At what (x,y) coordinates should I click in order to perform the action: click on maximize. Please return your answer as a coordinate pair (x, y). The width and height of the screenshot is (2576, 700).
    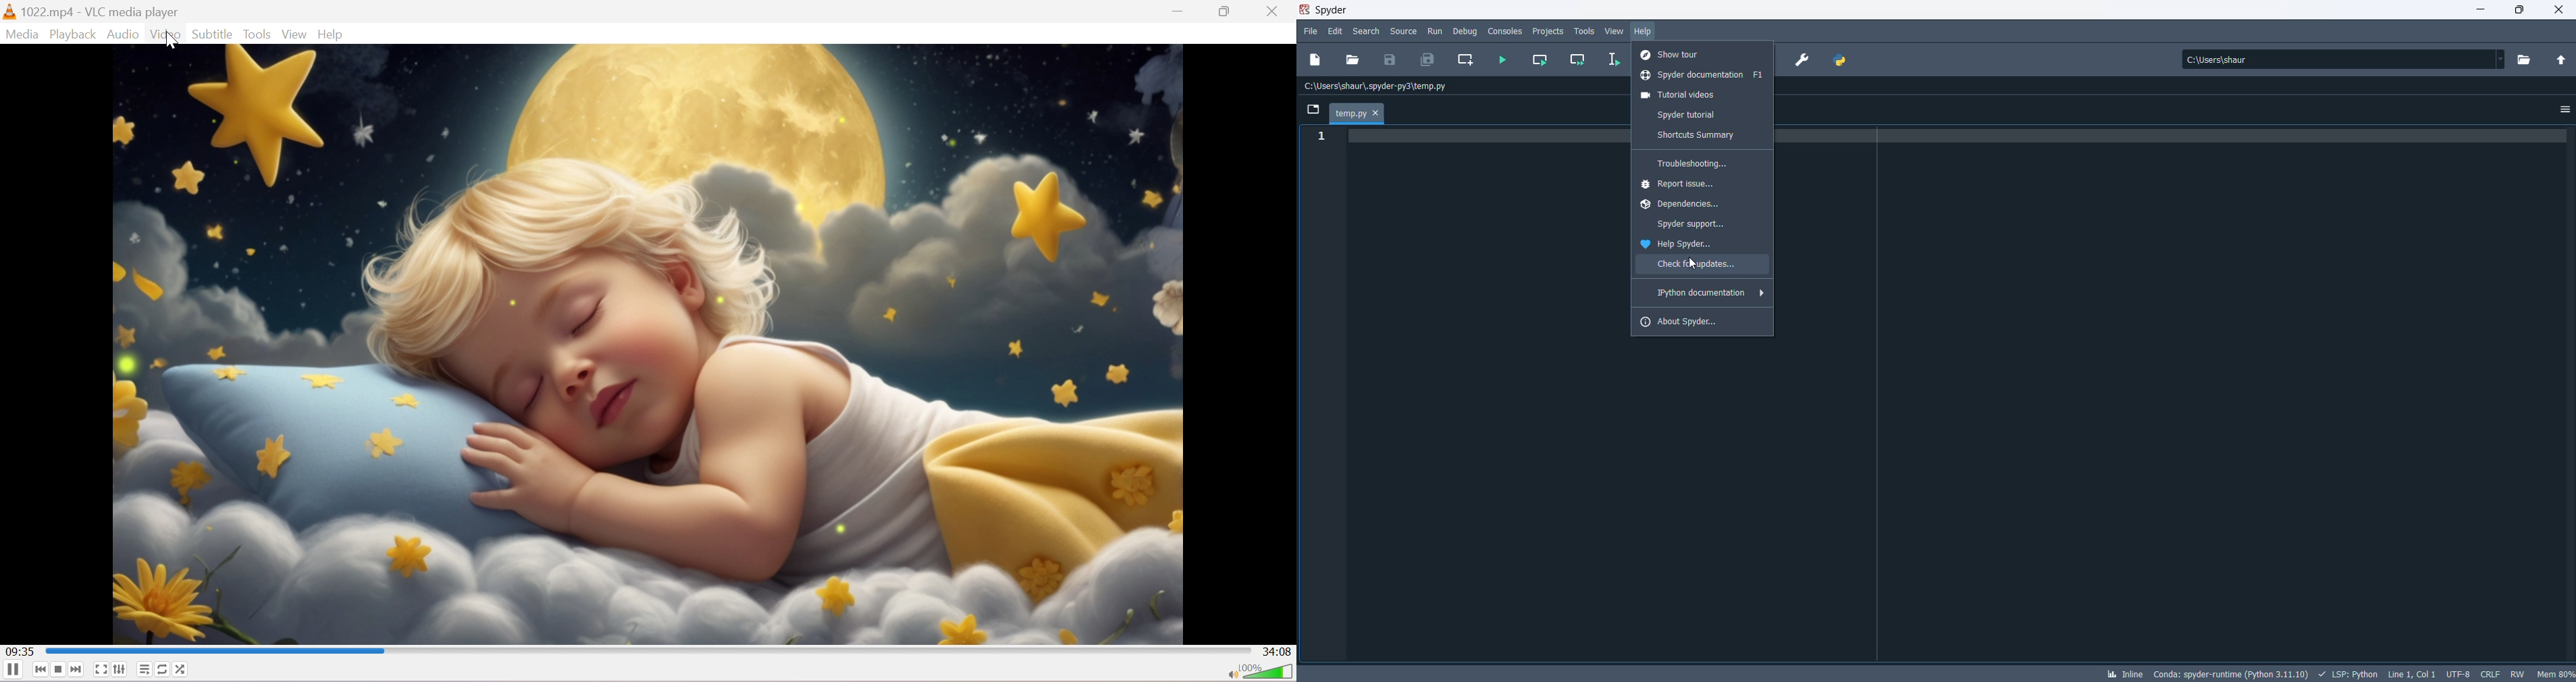
    Looking at the image, I should click on (2521, 11).